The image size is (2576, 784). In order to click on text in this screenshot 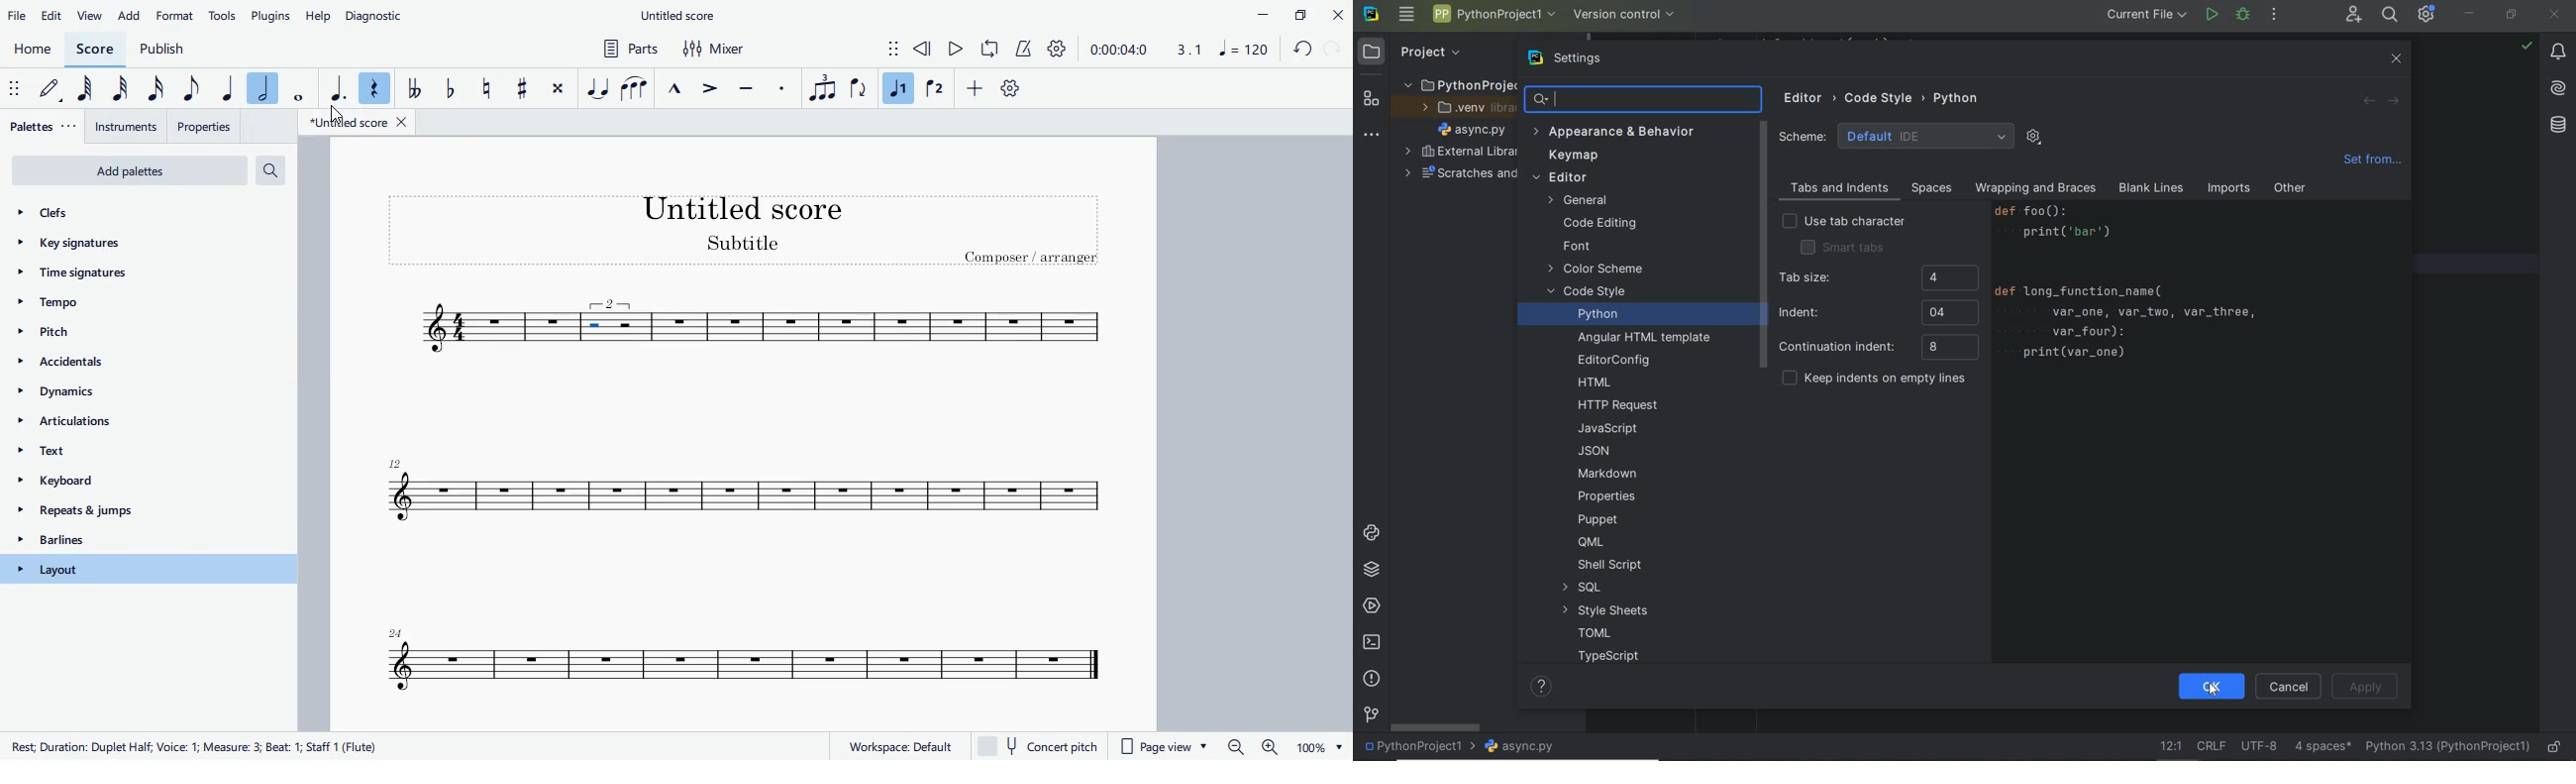, I will do `click(140, 455)`.